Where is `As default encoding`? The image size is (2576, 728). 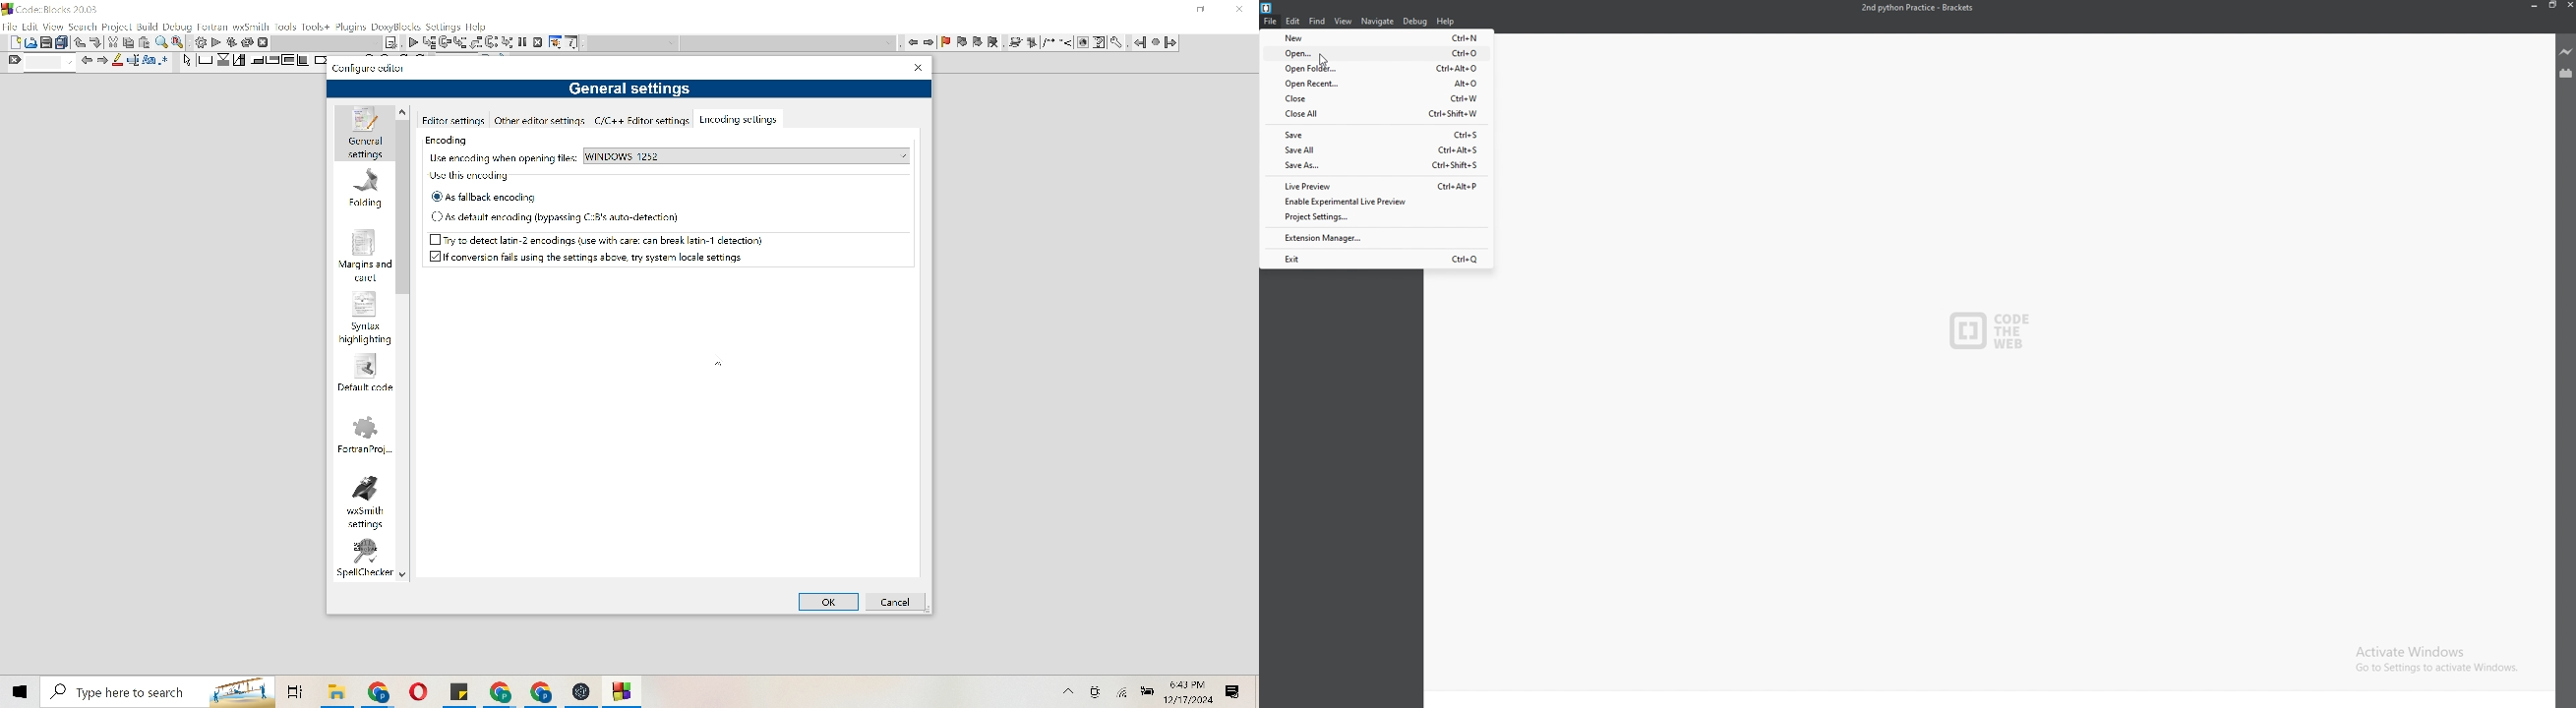 As default encoding is located at coordinates (555, 216).